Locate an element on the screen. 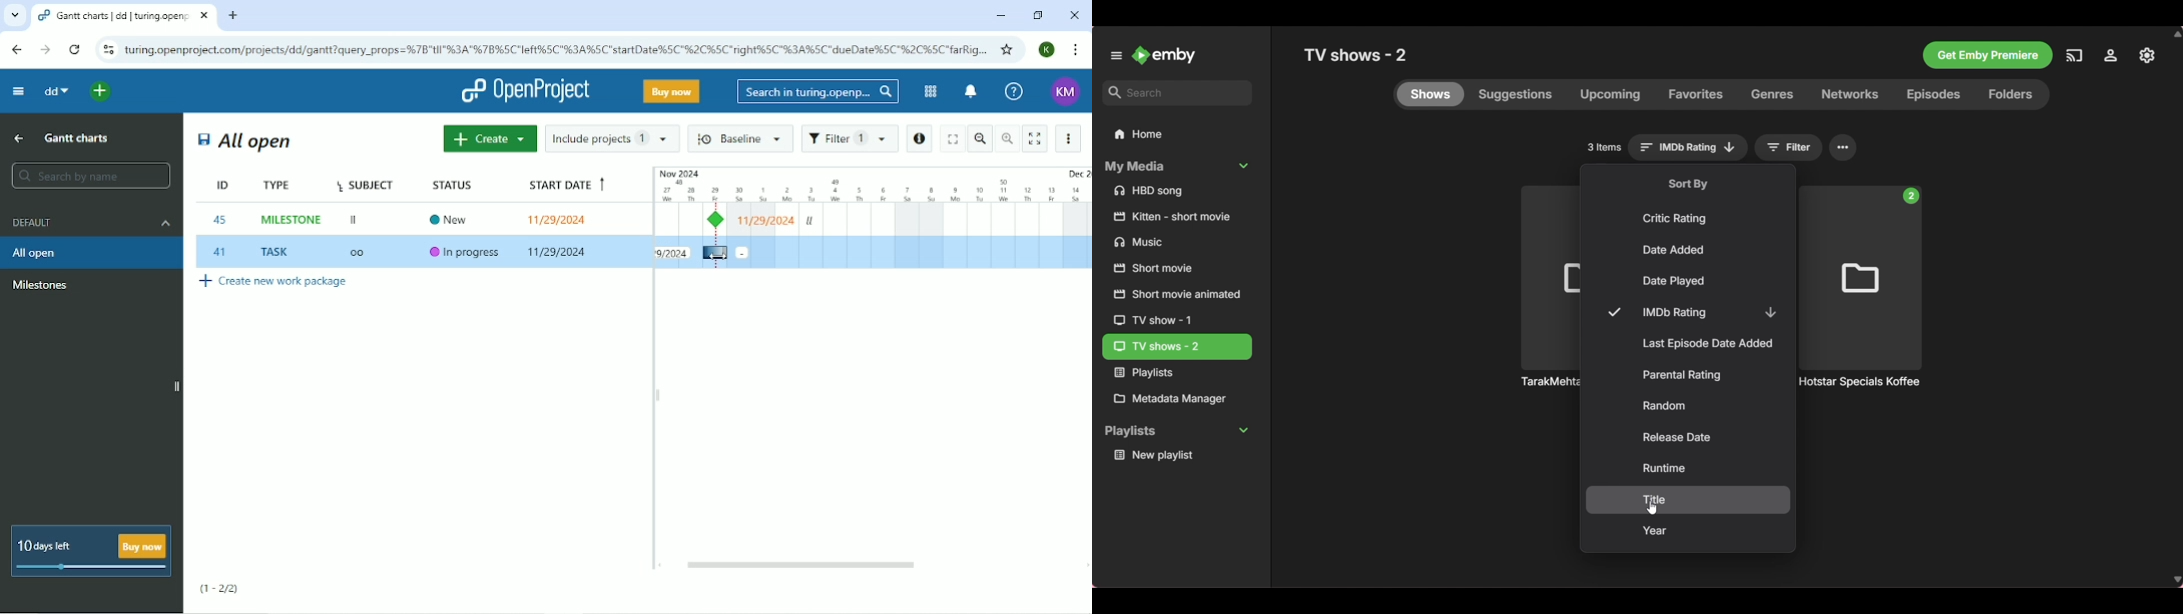 This screenshot has width=2184, height=616. Buy now is located at coordinates (672, 91).